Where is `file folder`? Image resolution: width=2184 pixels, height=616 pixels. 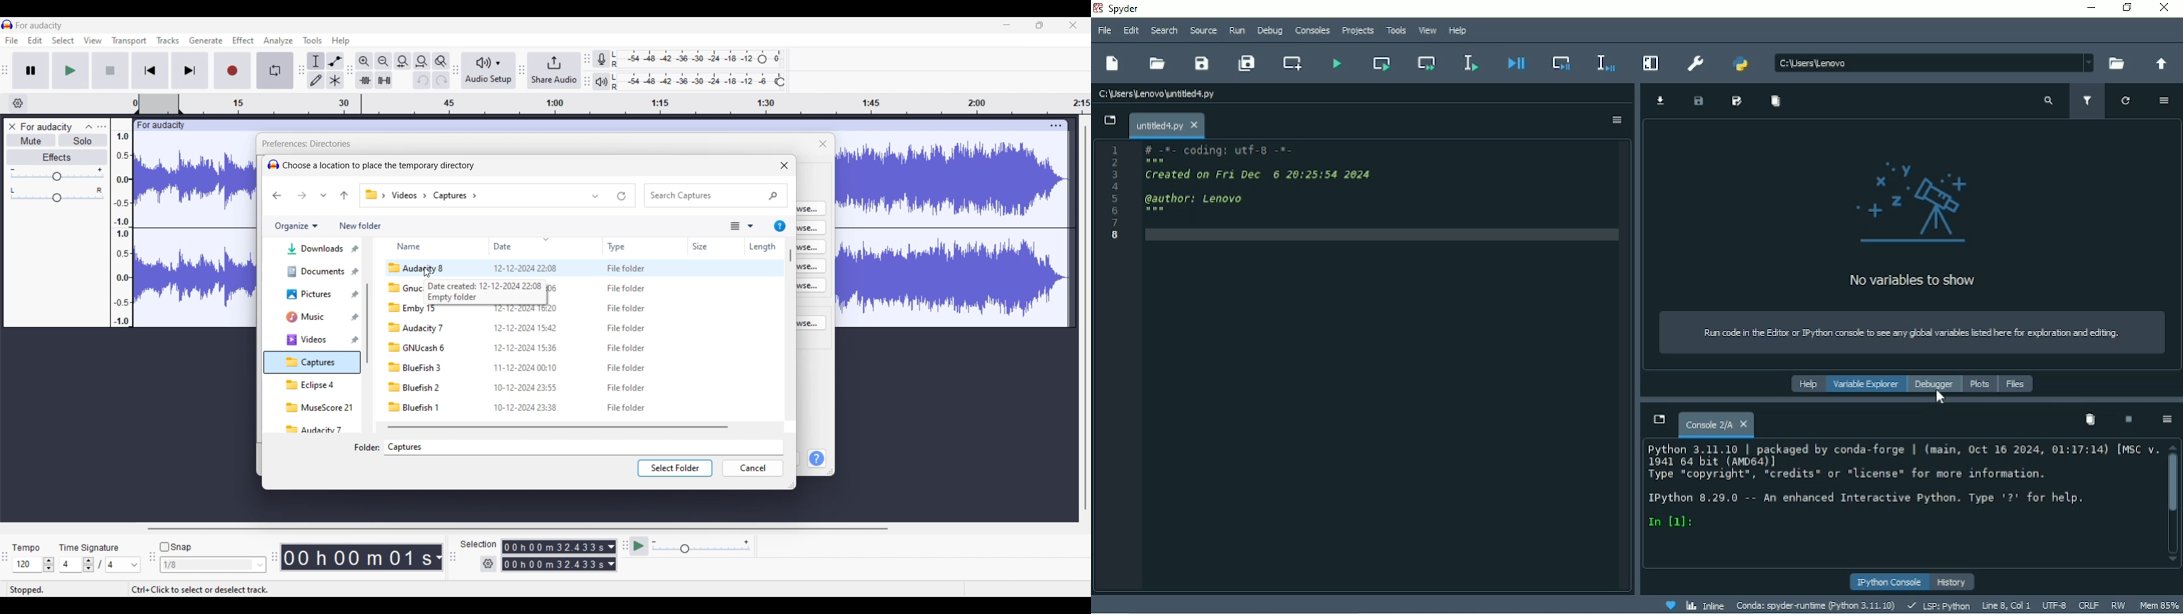
file folder is located at coordinates (627, 388).